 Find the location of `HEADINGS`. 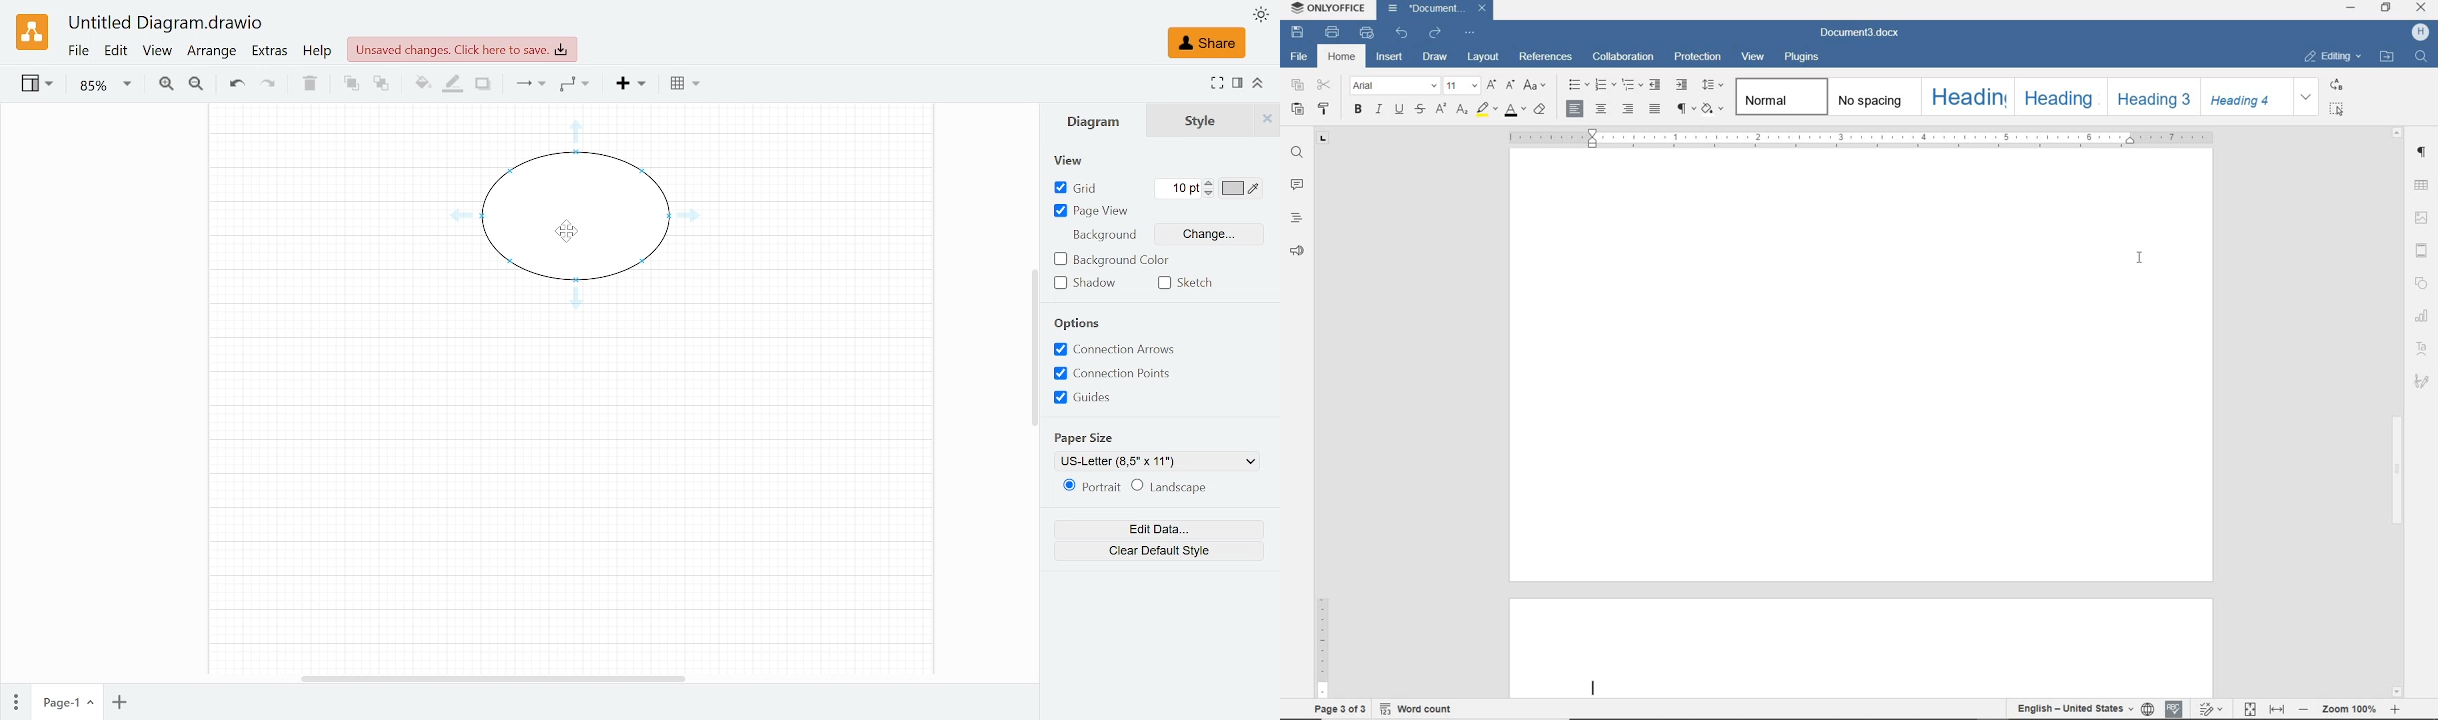

HEADINGS is located at coordinates (1294, 219).